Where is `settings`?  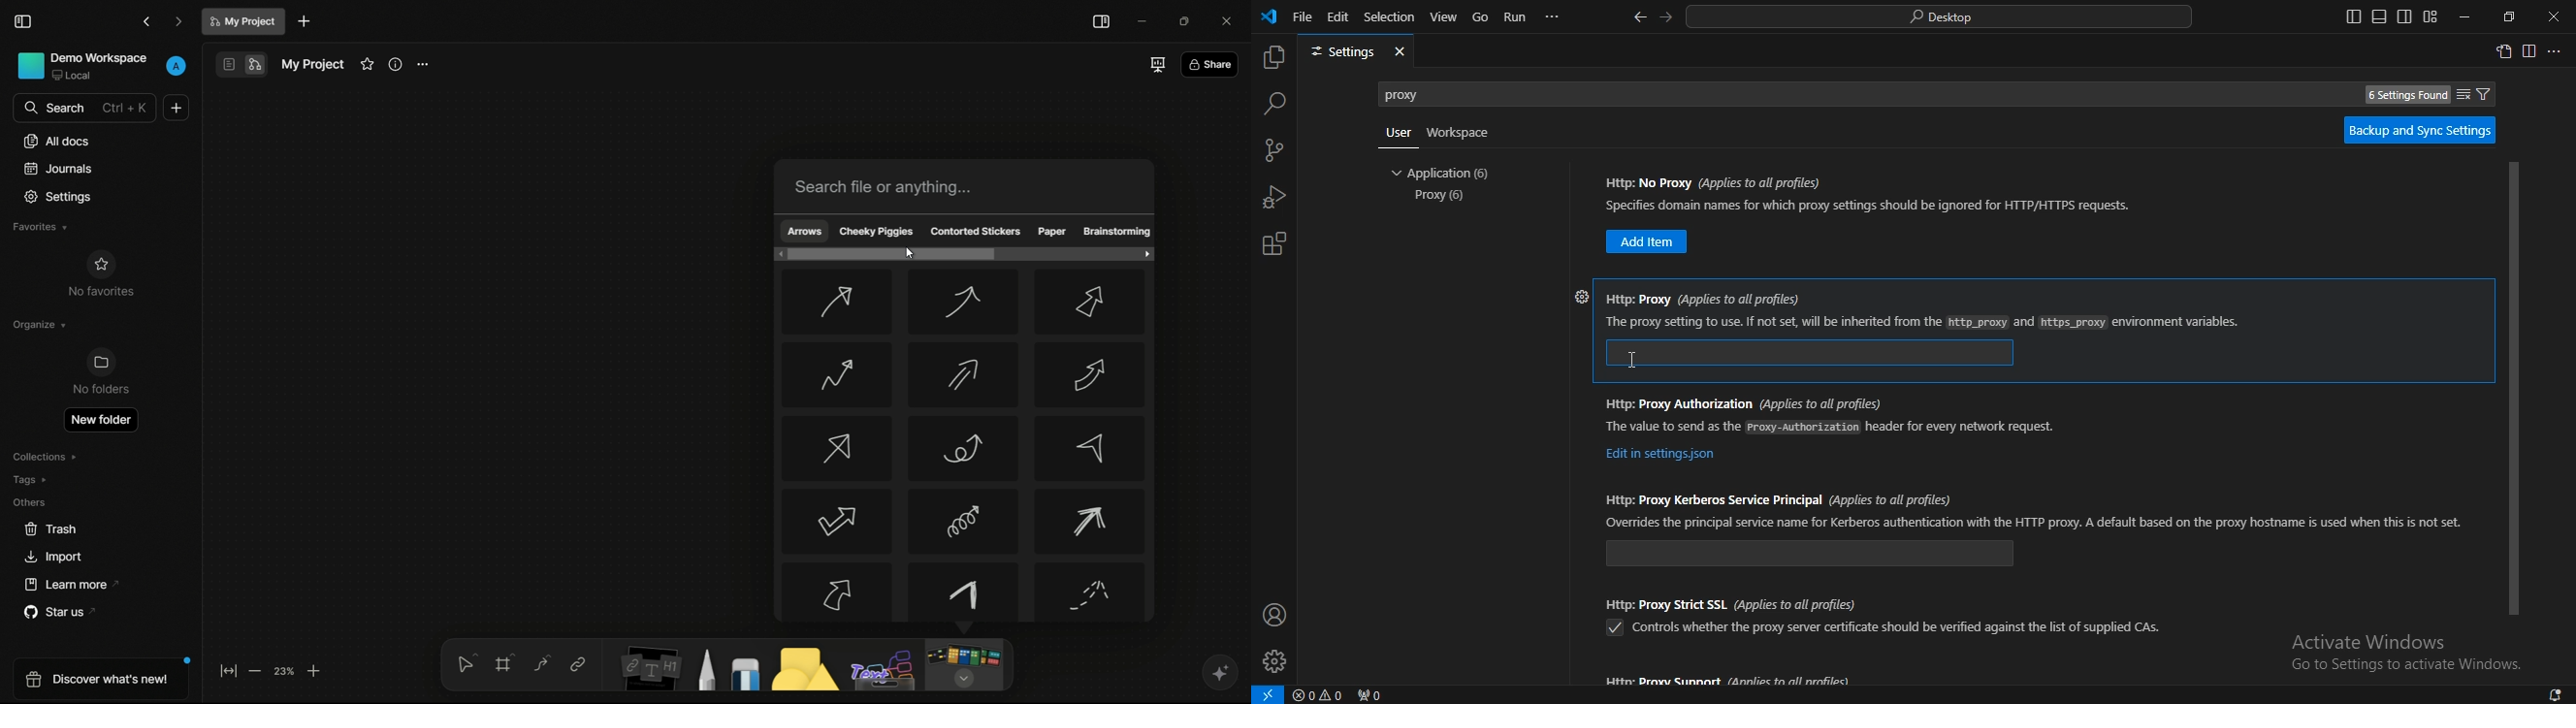 settings is located at coordinates (422, 65).